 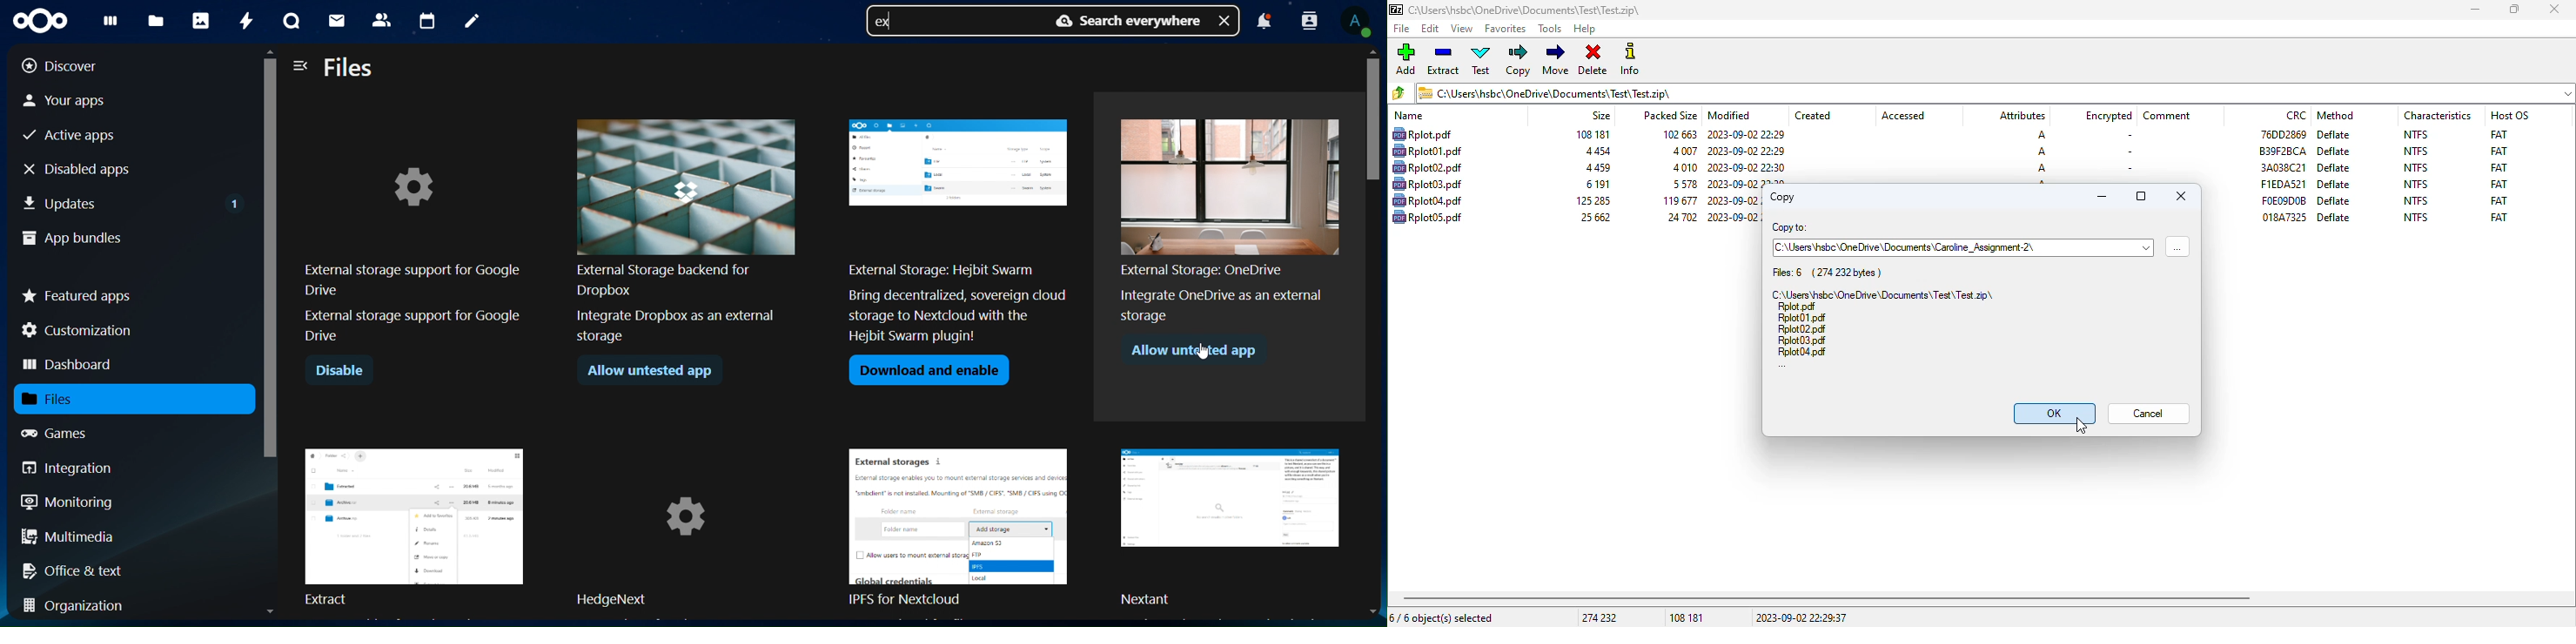 What do you see at coordinates (1595, 152) in the screenshot?
I see `size` at bounding box center [1595, 152].